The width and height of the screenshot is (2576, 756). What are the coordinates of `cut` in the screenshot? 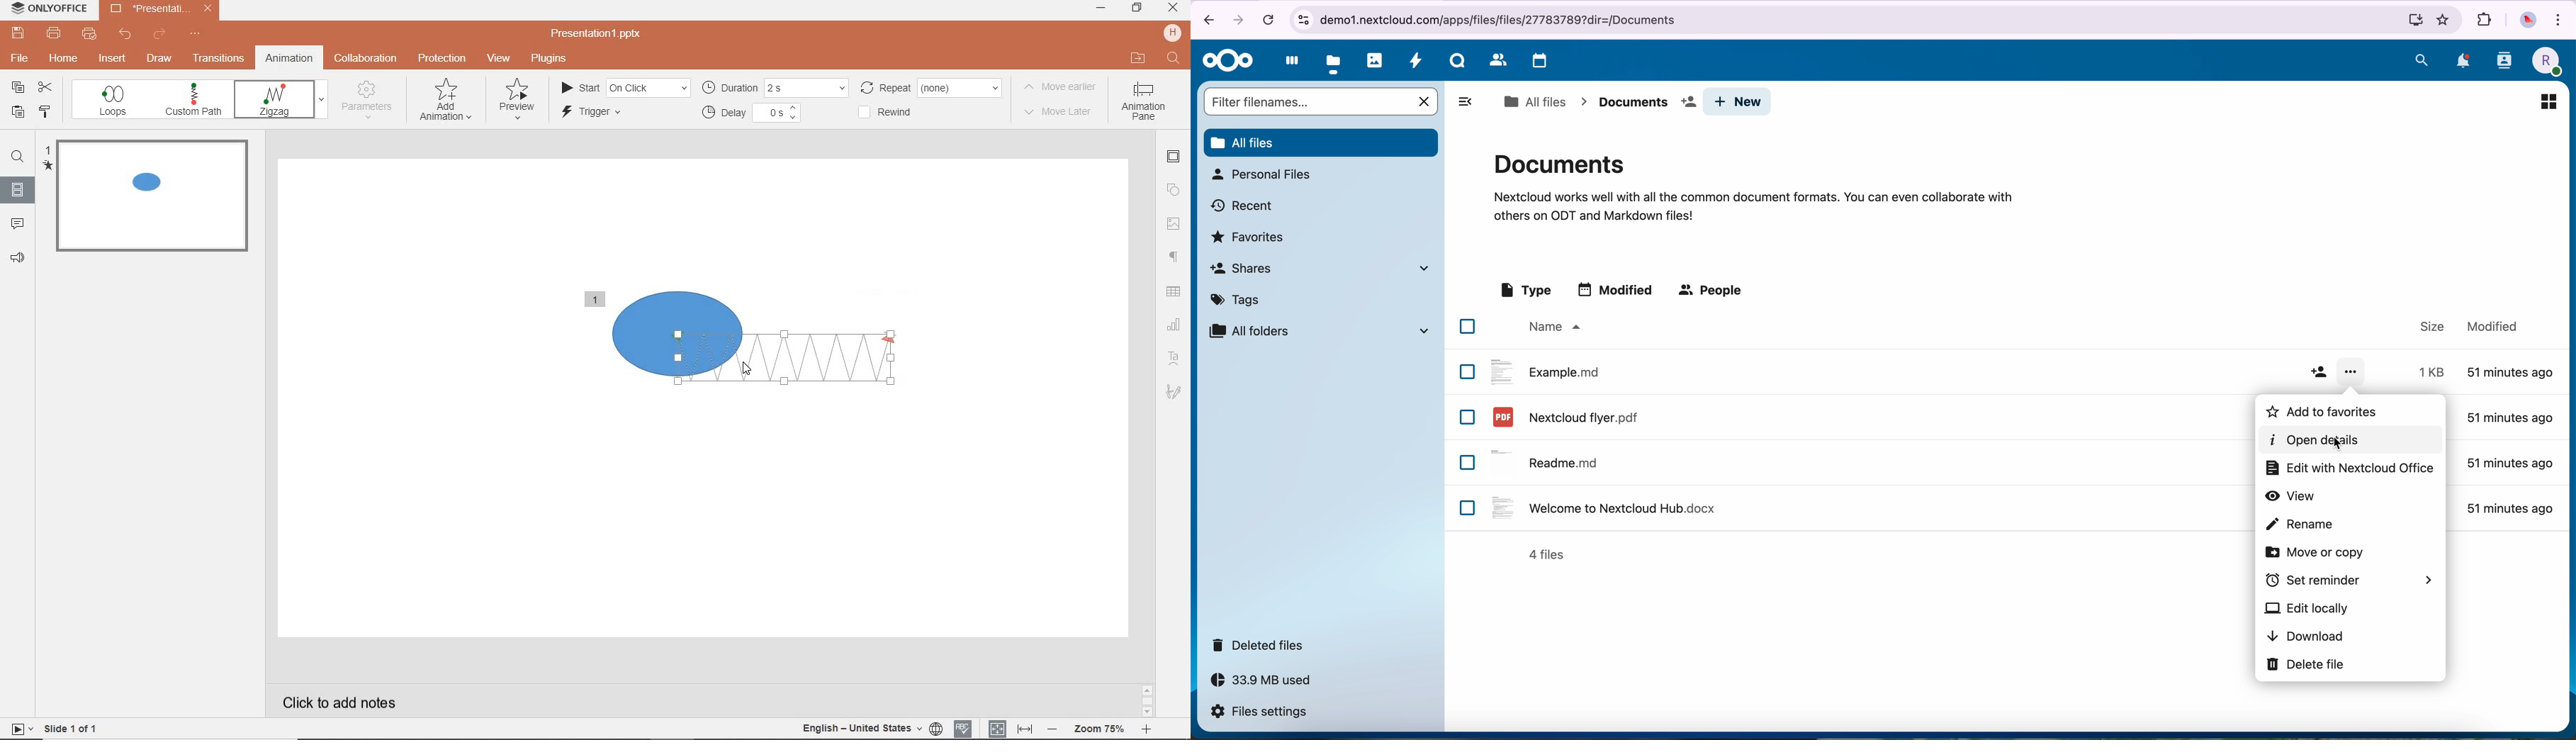 It's located at (48, 88).